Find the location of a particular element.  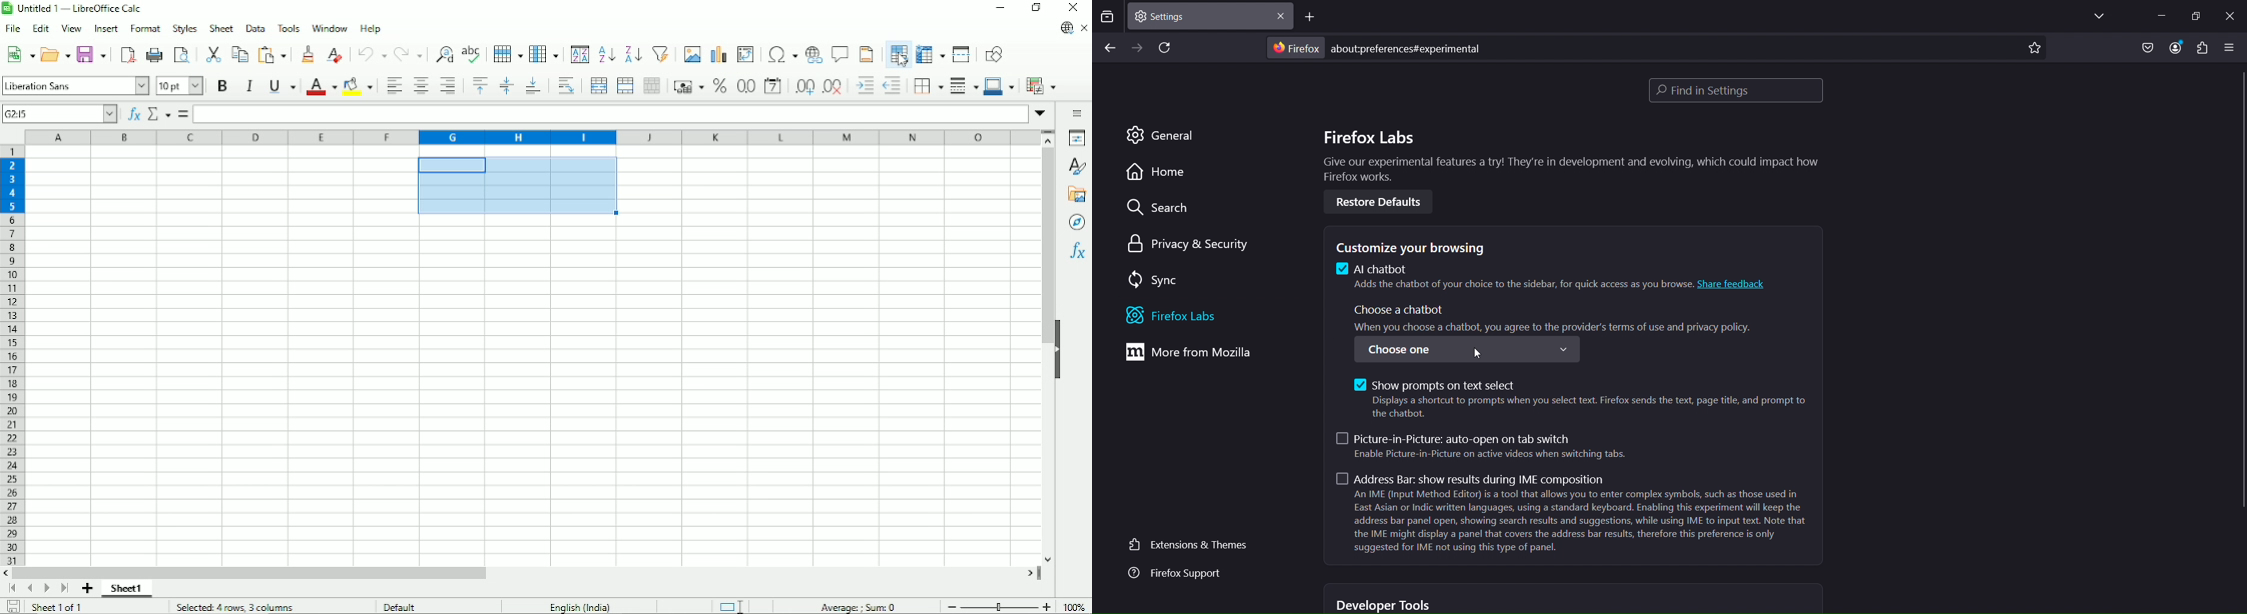

general is located at coordinates (1165, 135).